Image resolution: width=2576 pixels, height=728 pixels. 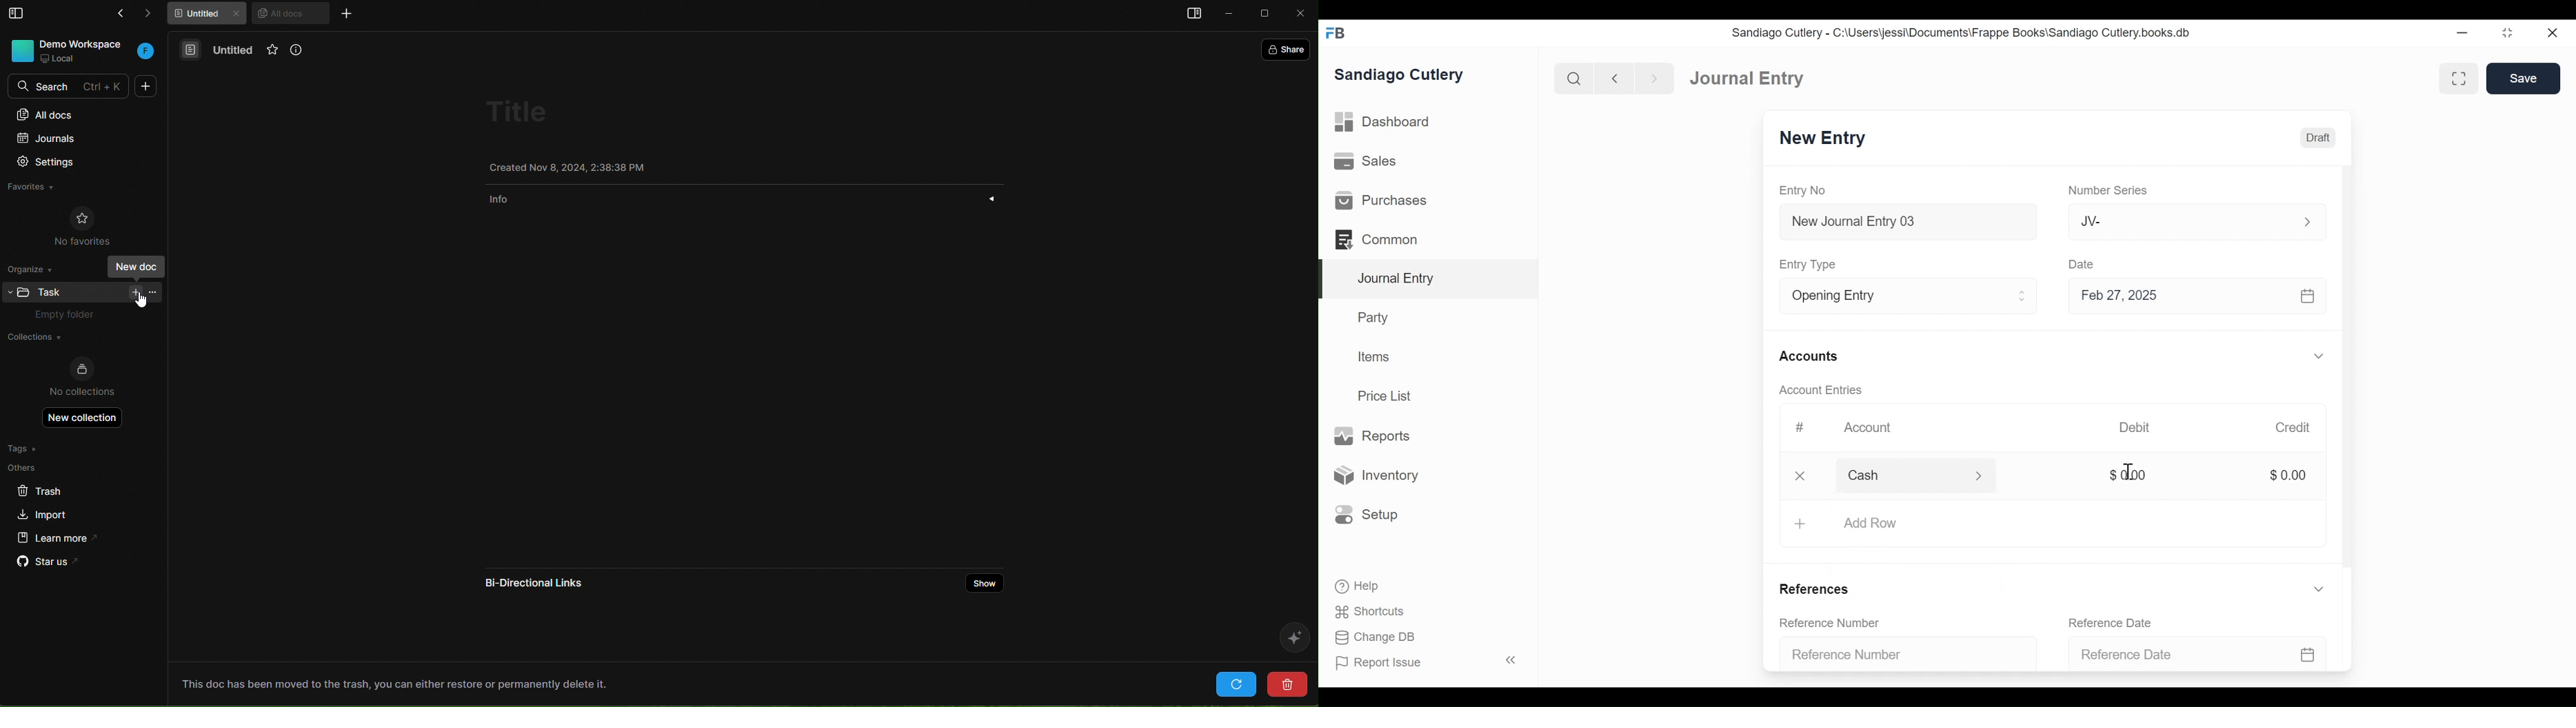 What do you see at coordinates (2129, 475) in the screenshot?
I see `$0.00` at bounding box center [2129, 475].